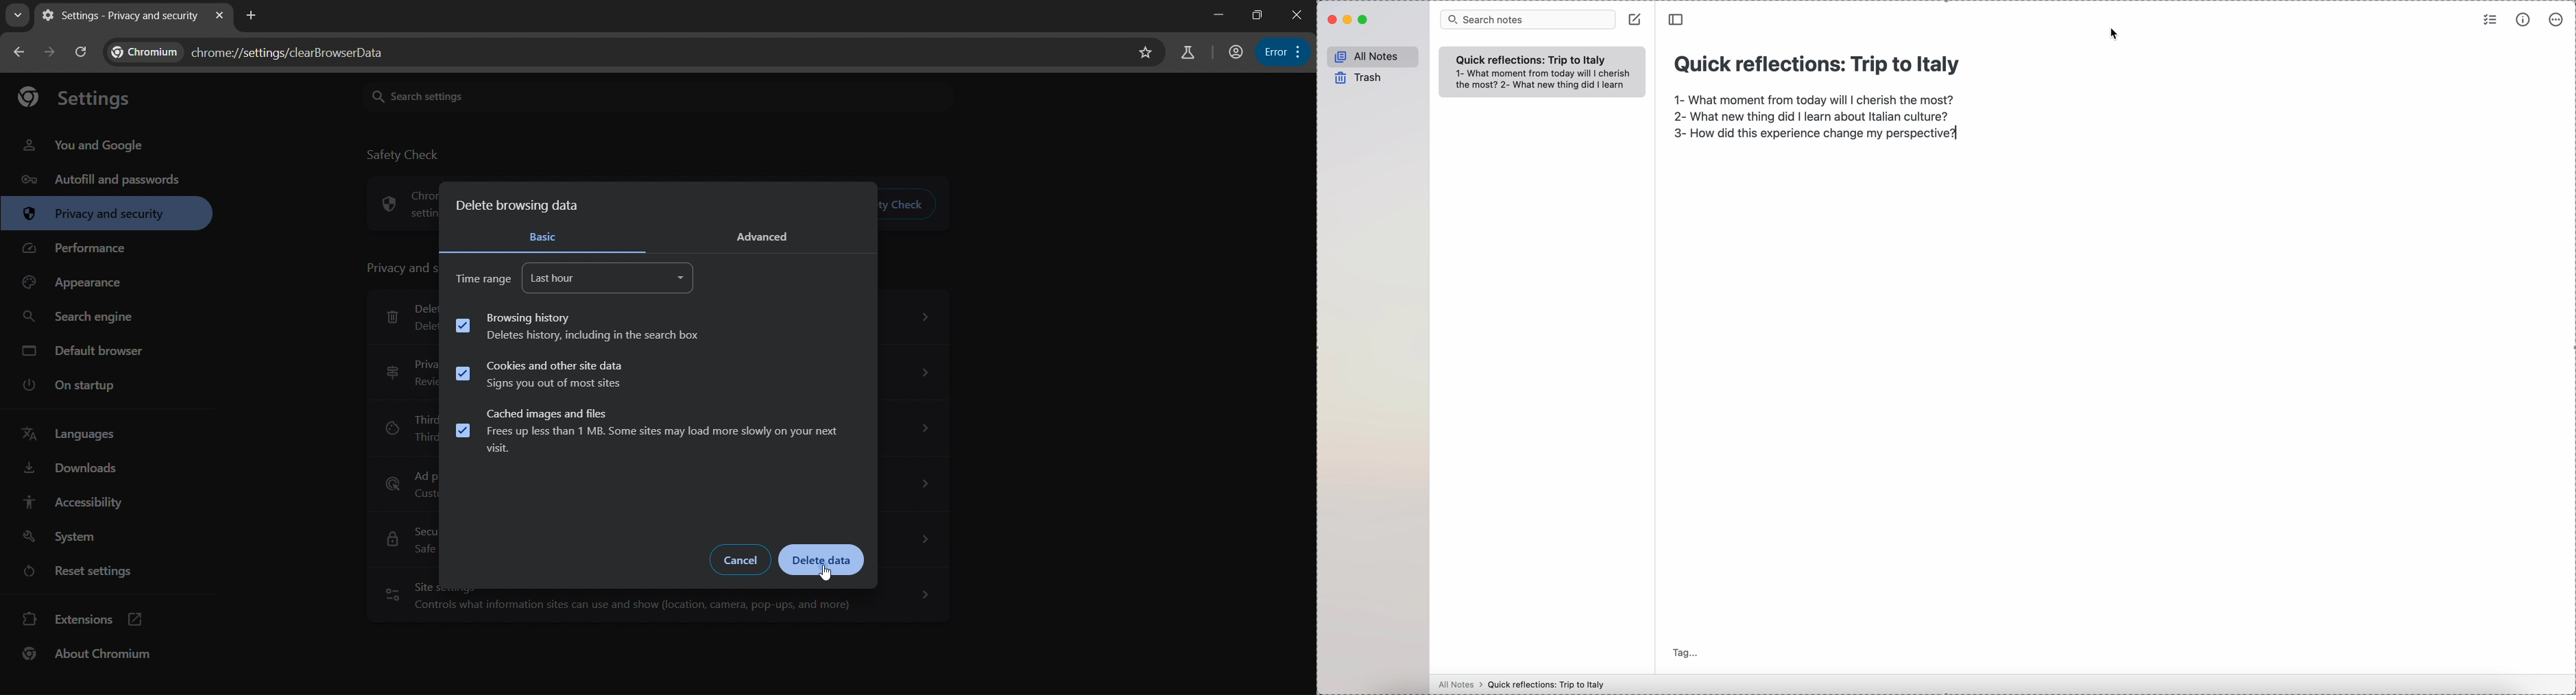 This screenshot has height=700, width=2576. I want to click on minimize, so click(1349, 20).